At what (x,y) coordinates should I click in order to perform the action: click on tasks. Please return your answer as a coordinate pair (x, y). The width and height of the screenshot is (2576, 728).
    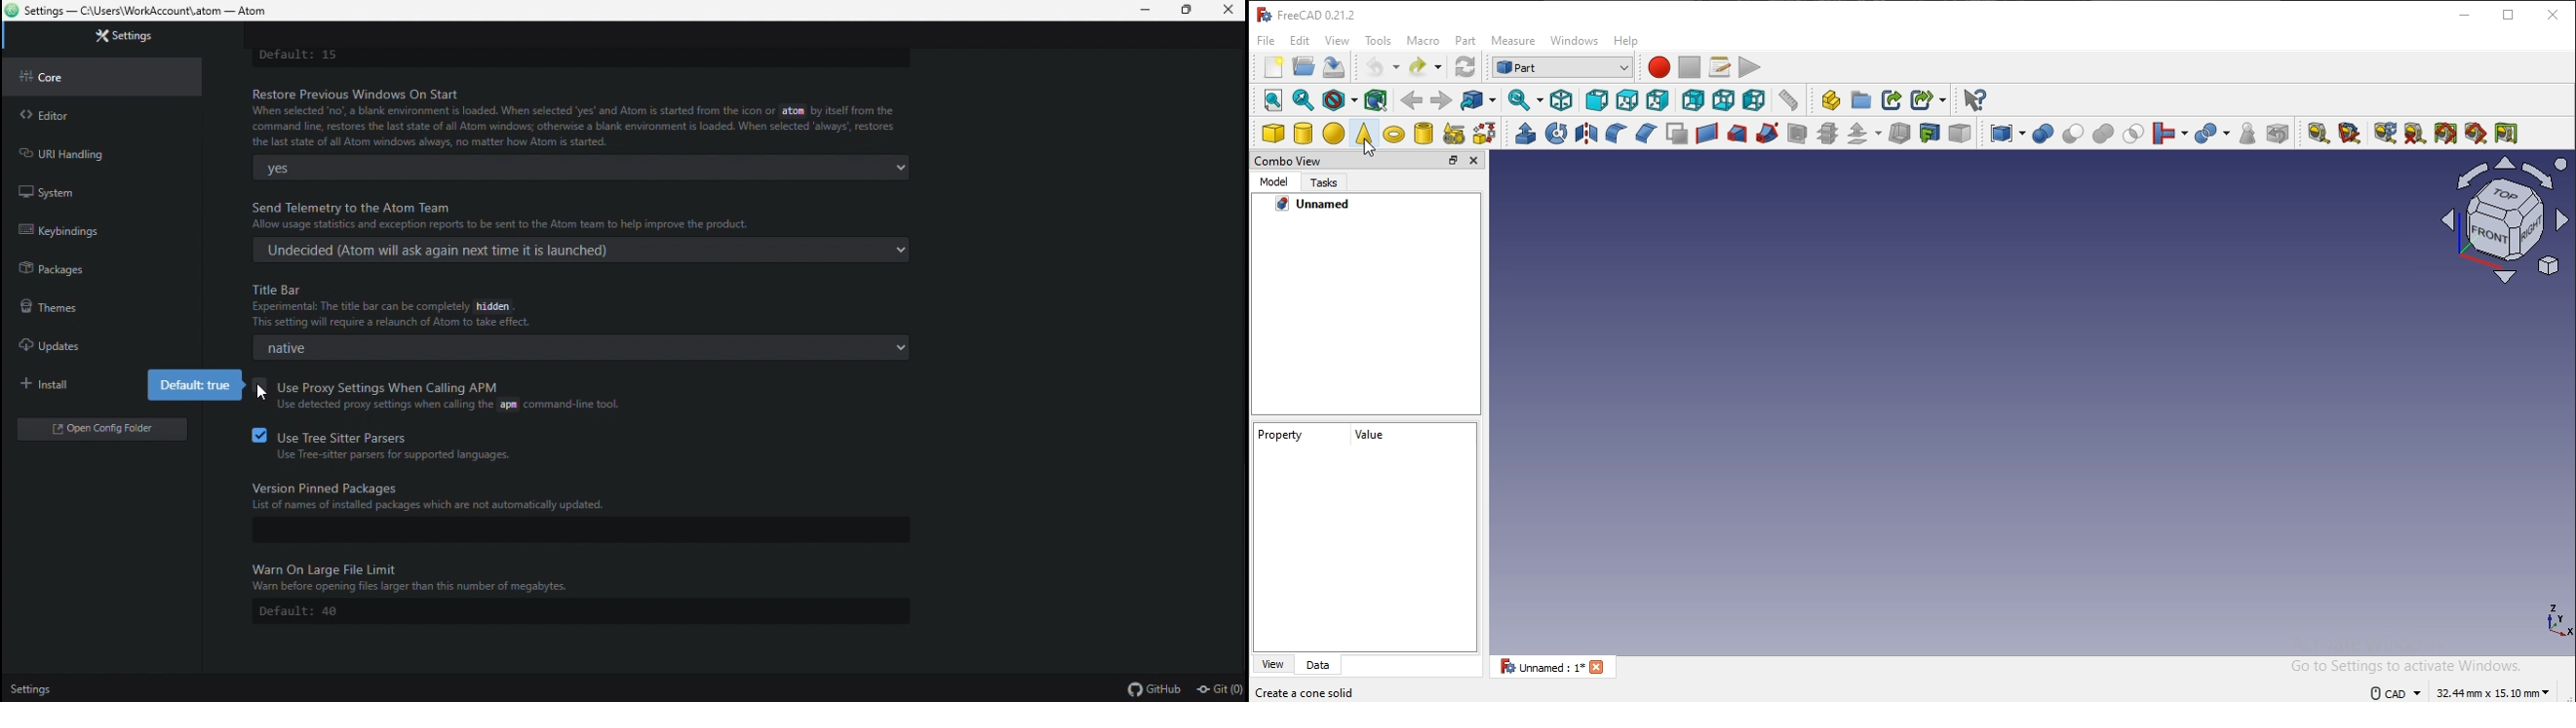
    Looking at the image, I should click on (1324, 181).